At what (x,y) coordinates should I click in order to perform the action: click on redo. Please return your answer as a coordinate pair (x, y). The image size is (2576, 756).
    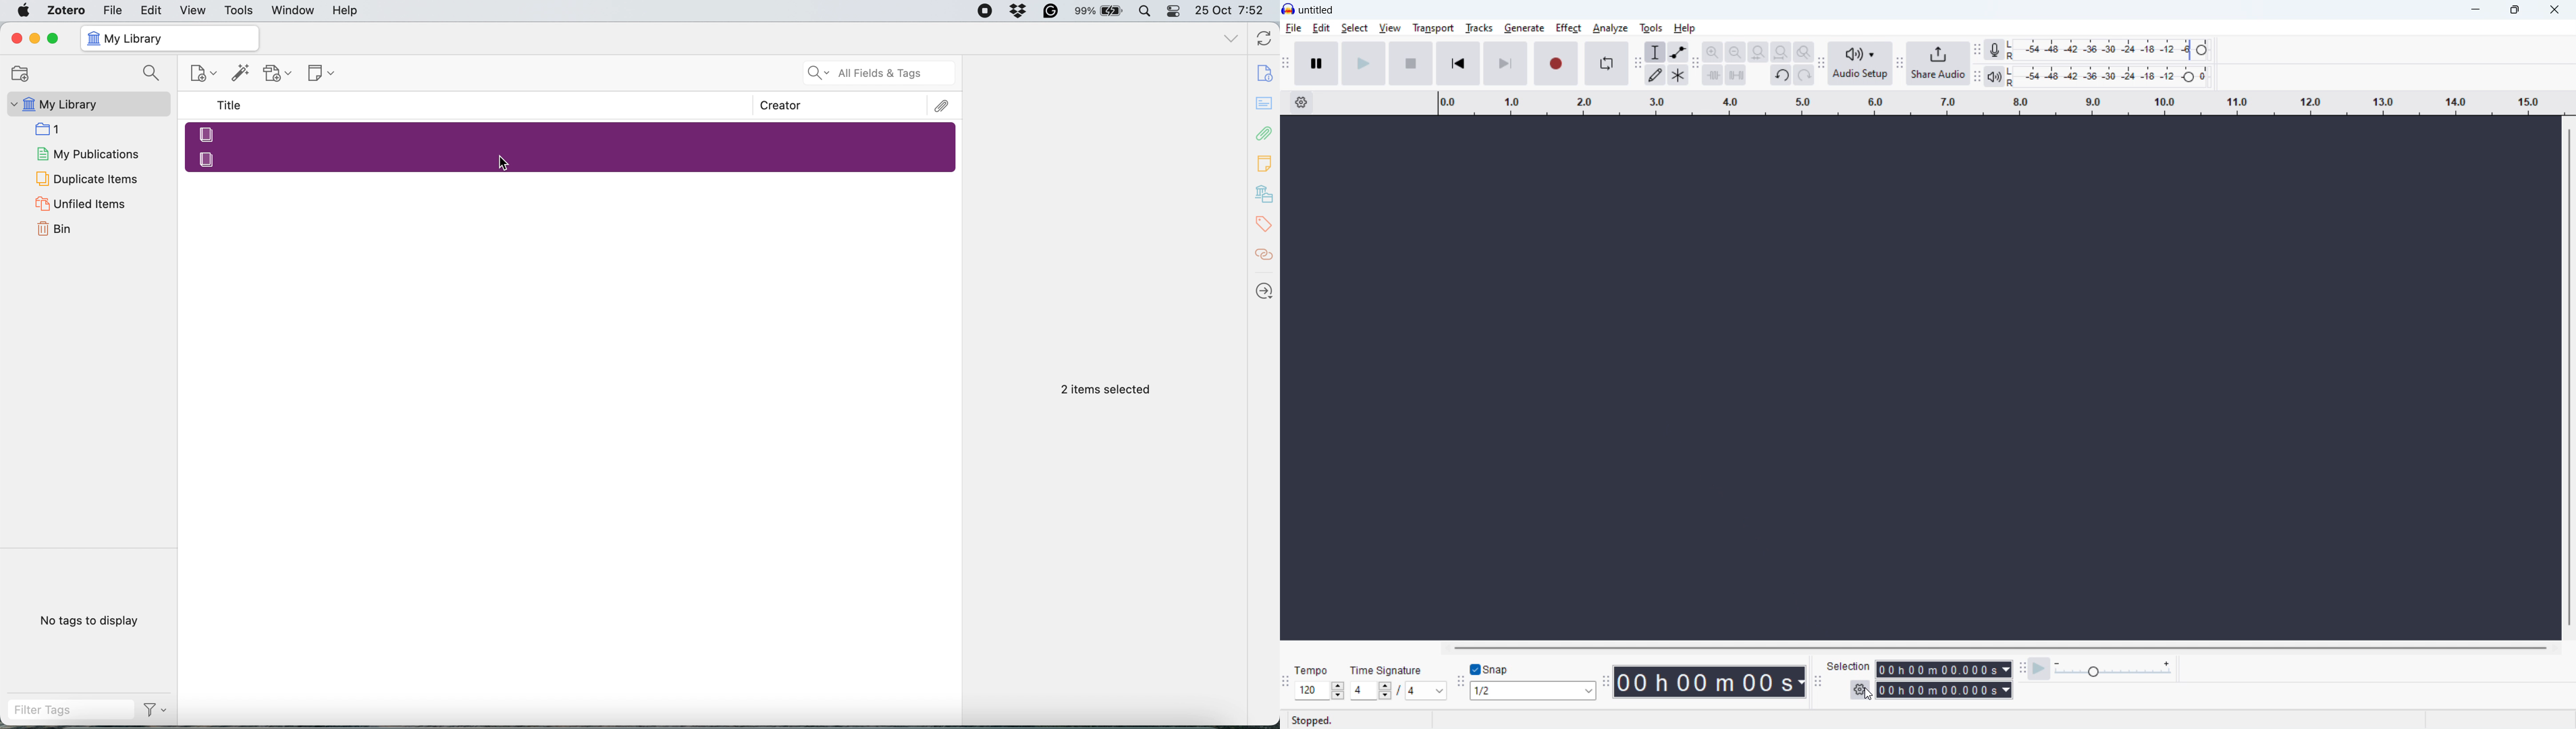
    Looking at the image, I should click on (1804, 75).